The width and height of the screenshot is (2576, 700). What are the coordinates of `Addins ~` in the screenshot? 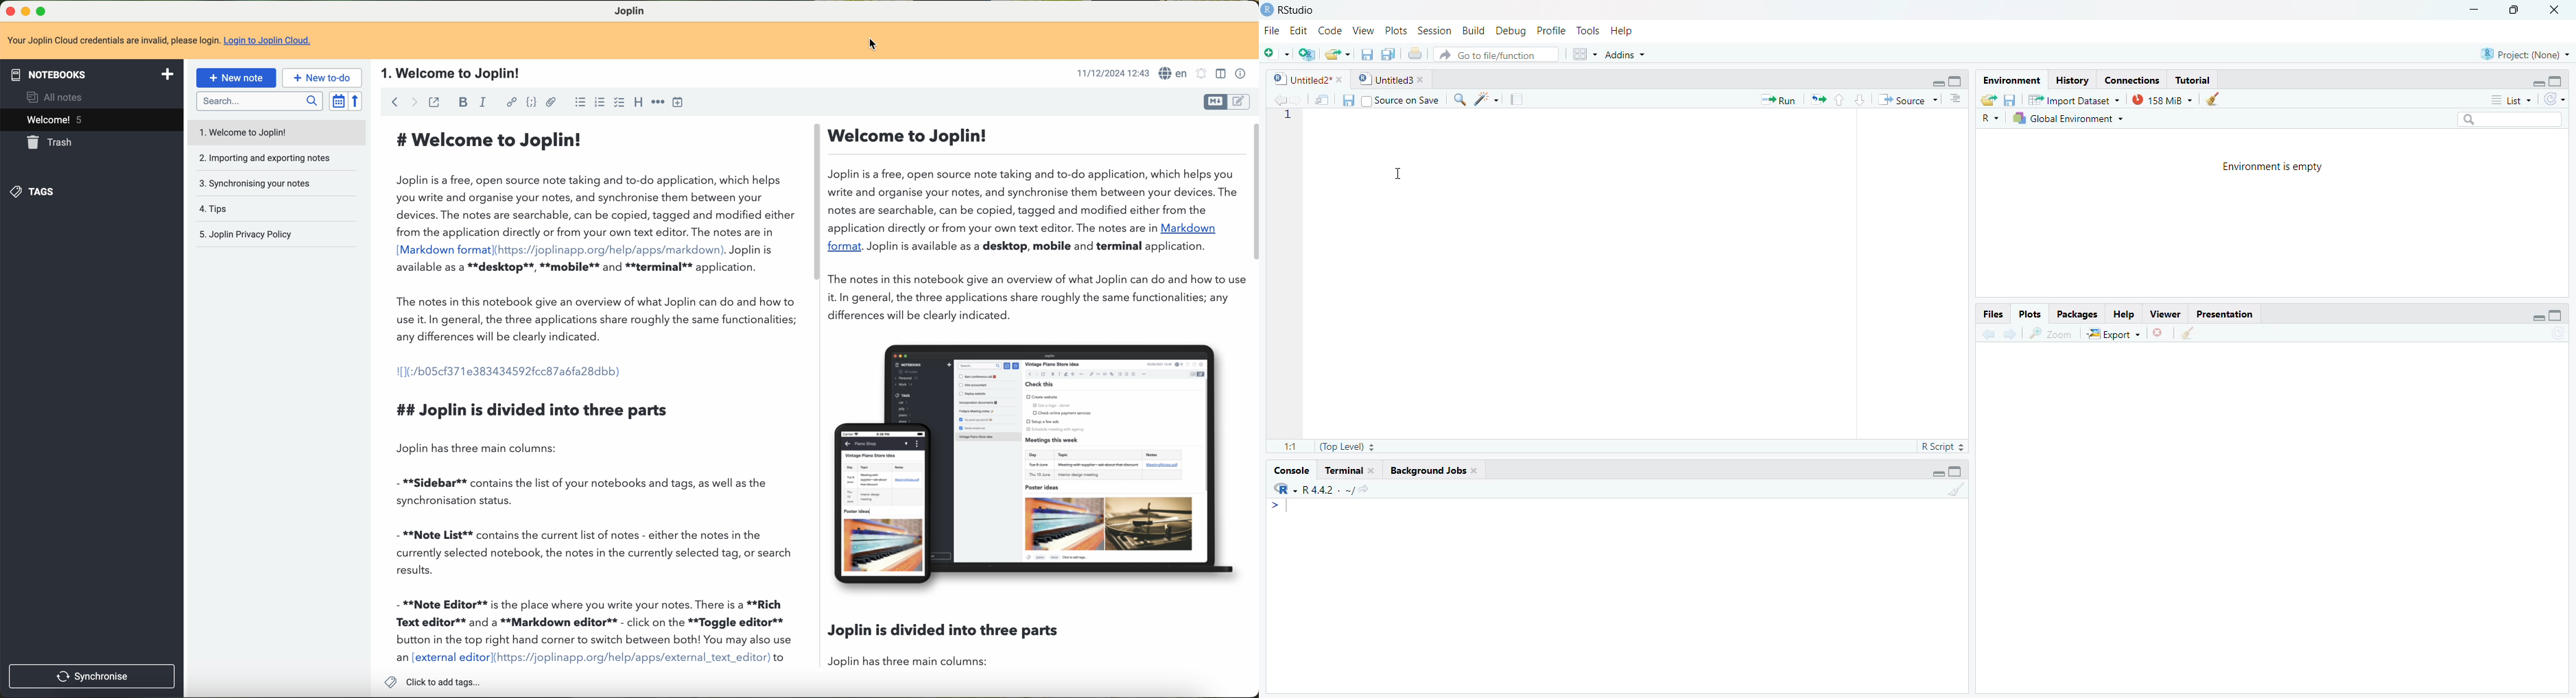 It's located at (1627, 58).